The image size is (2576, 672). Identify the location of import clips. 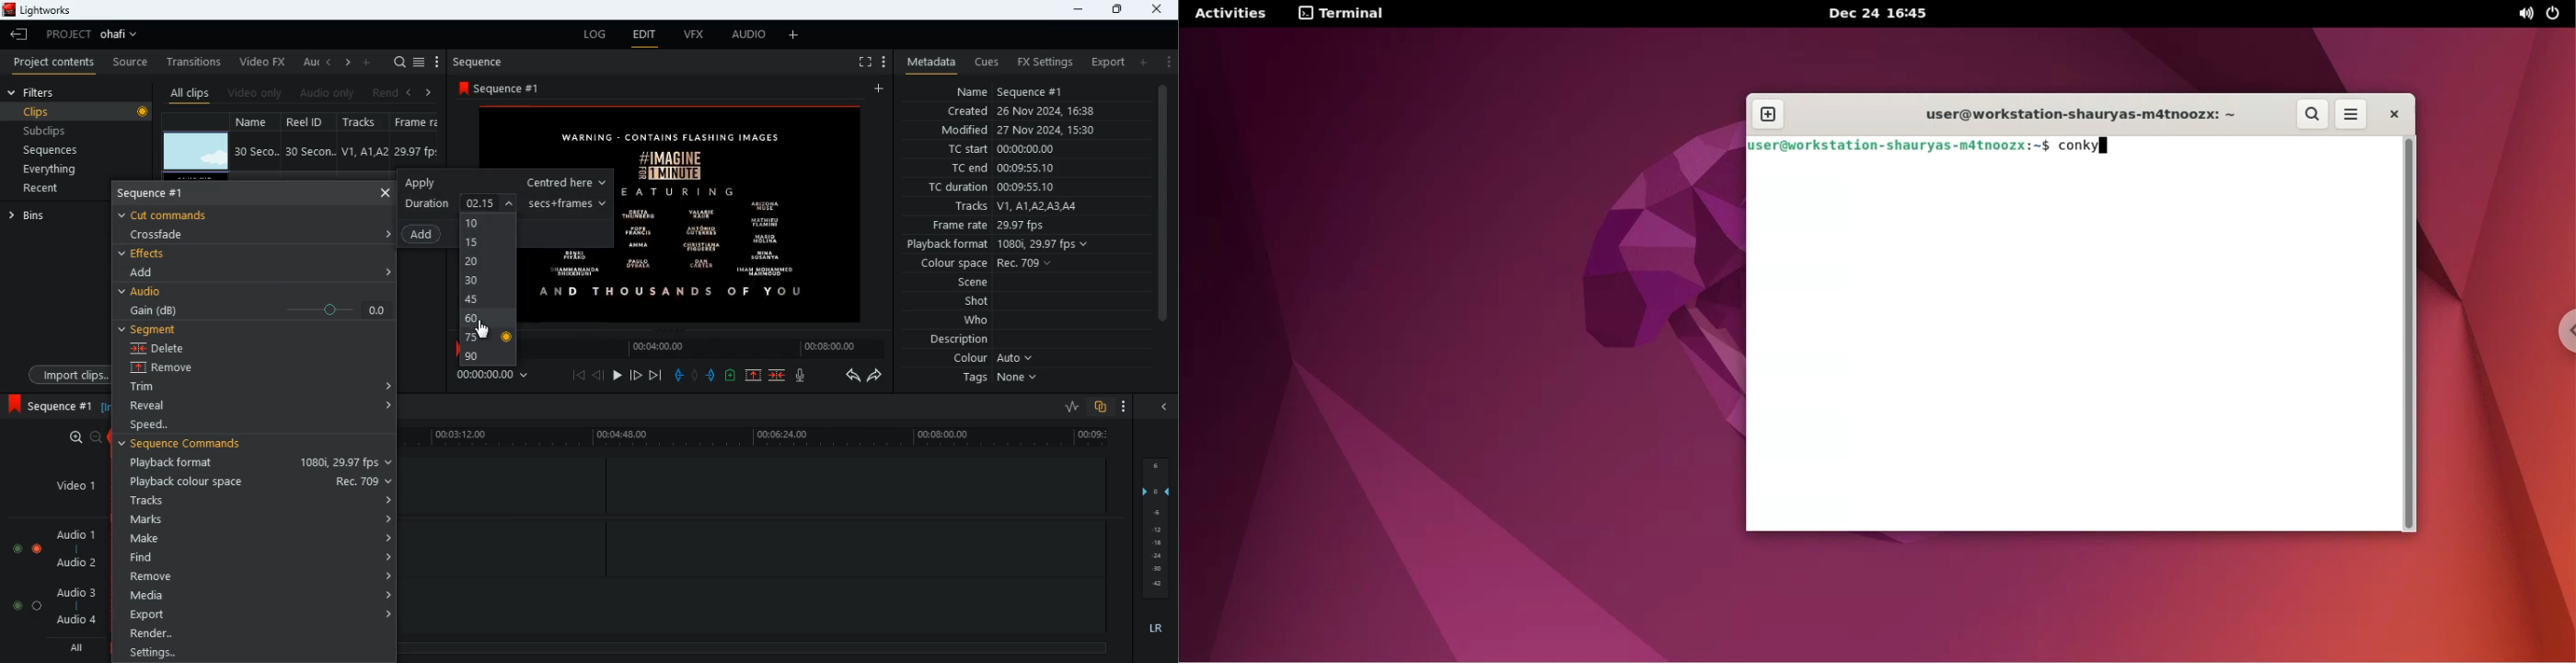
(65, 374).